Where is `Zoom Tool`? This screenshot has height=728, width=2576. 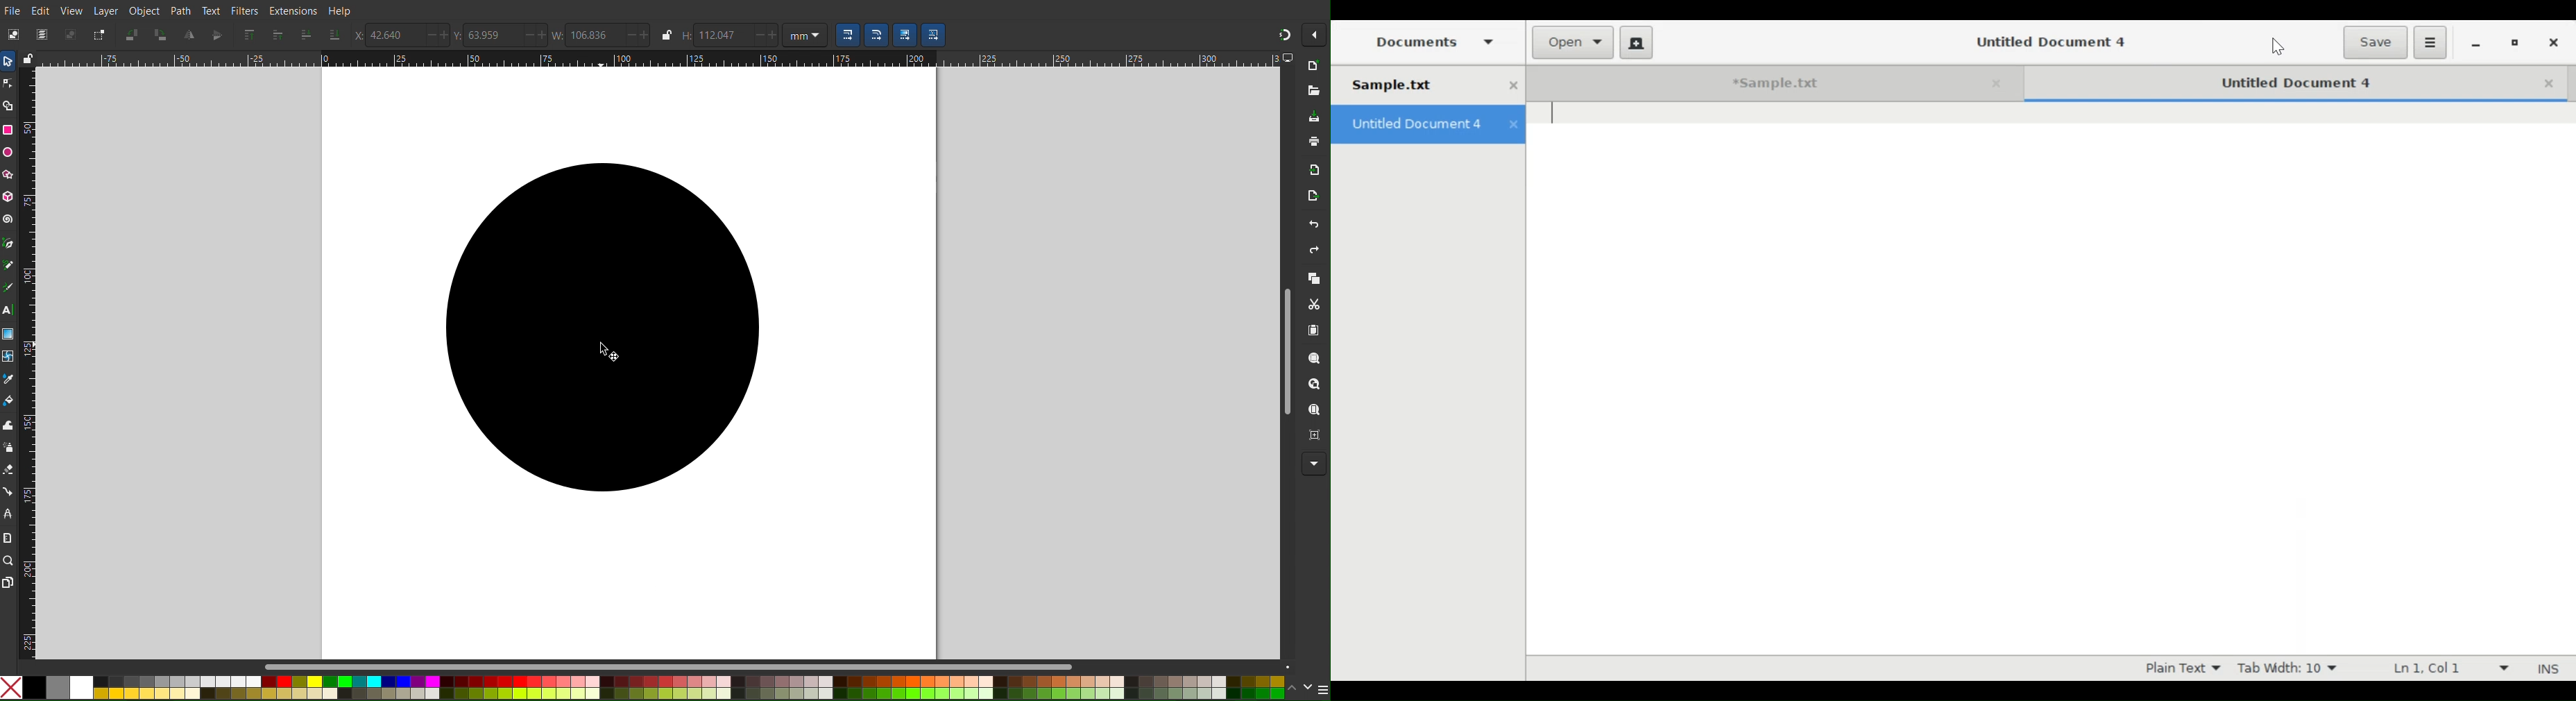 Zoom Tool is located at coordinates (8, 561).